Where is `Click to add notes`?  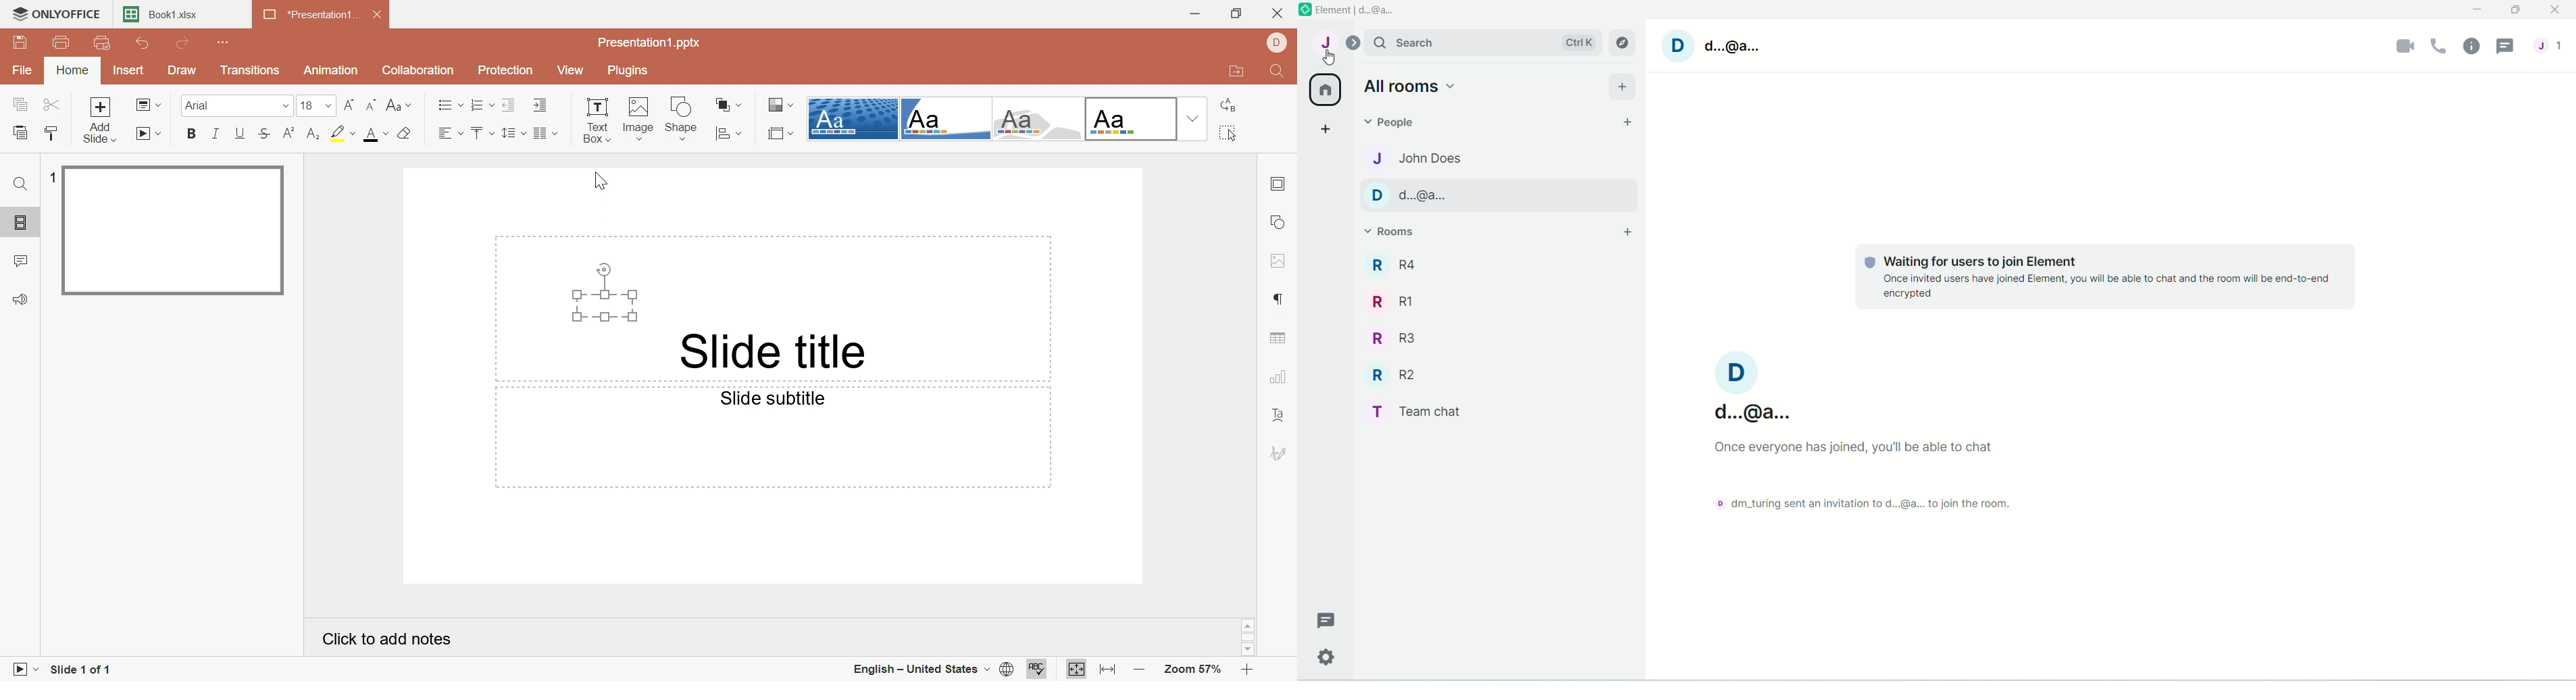 Click to add notes is located at coordinates (388, 640).